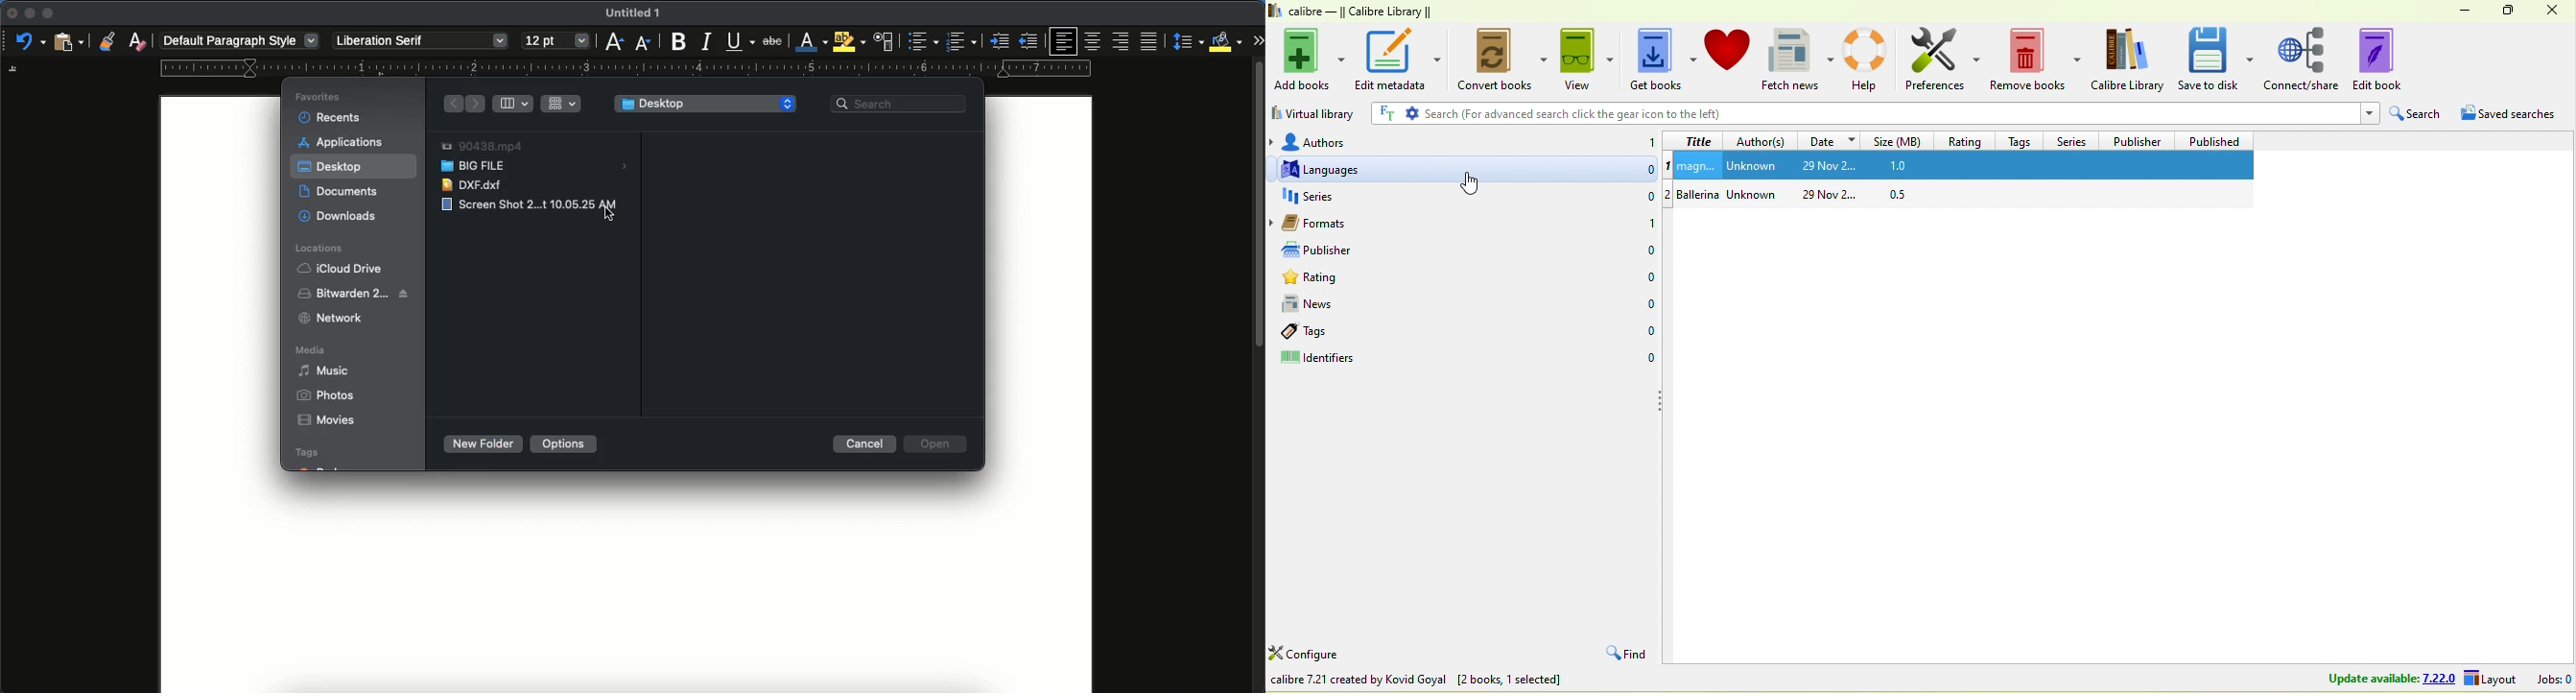  Describe the element at coordinates (1945, 61) in the screenshot. I see `preferences` at that location.